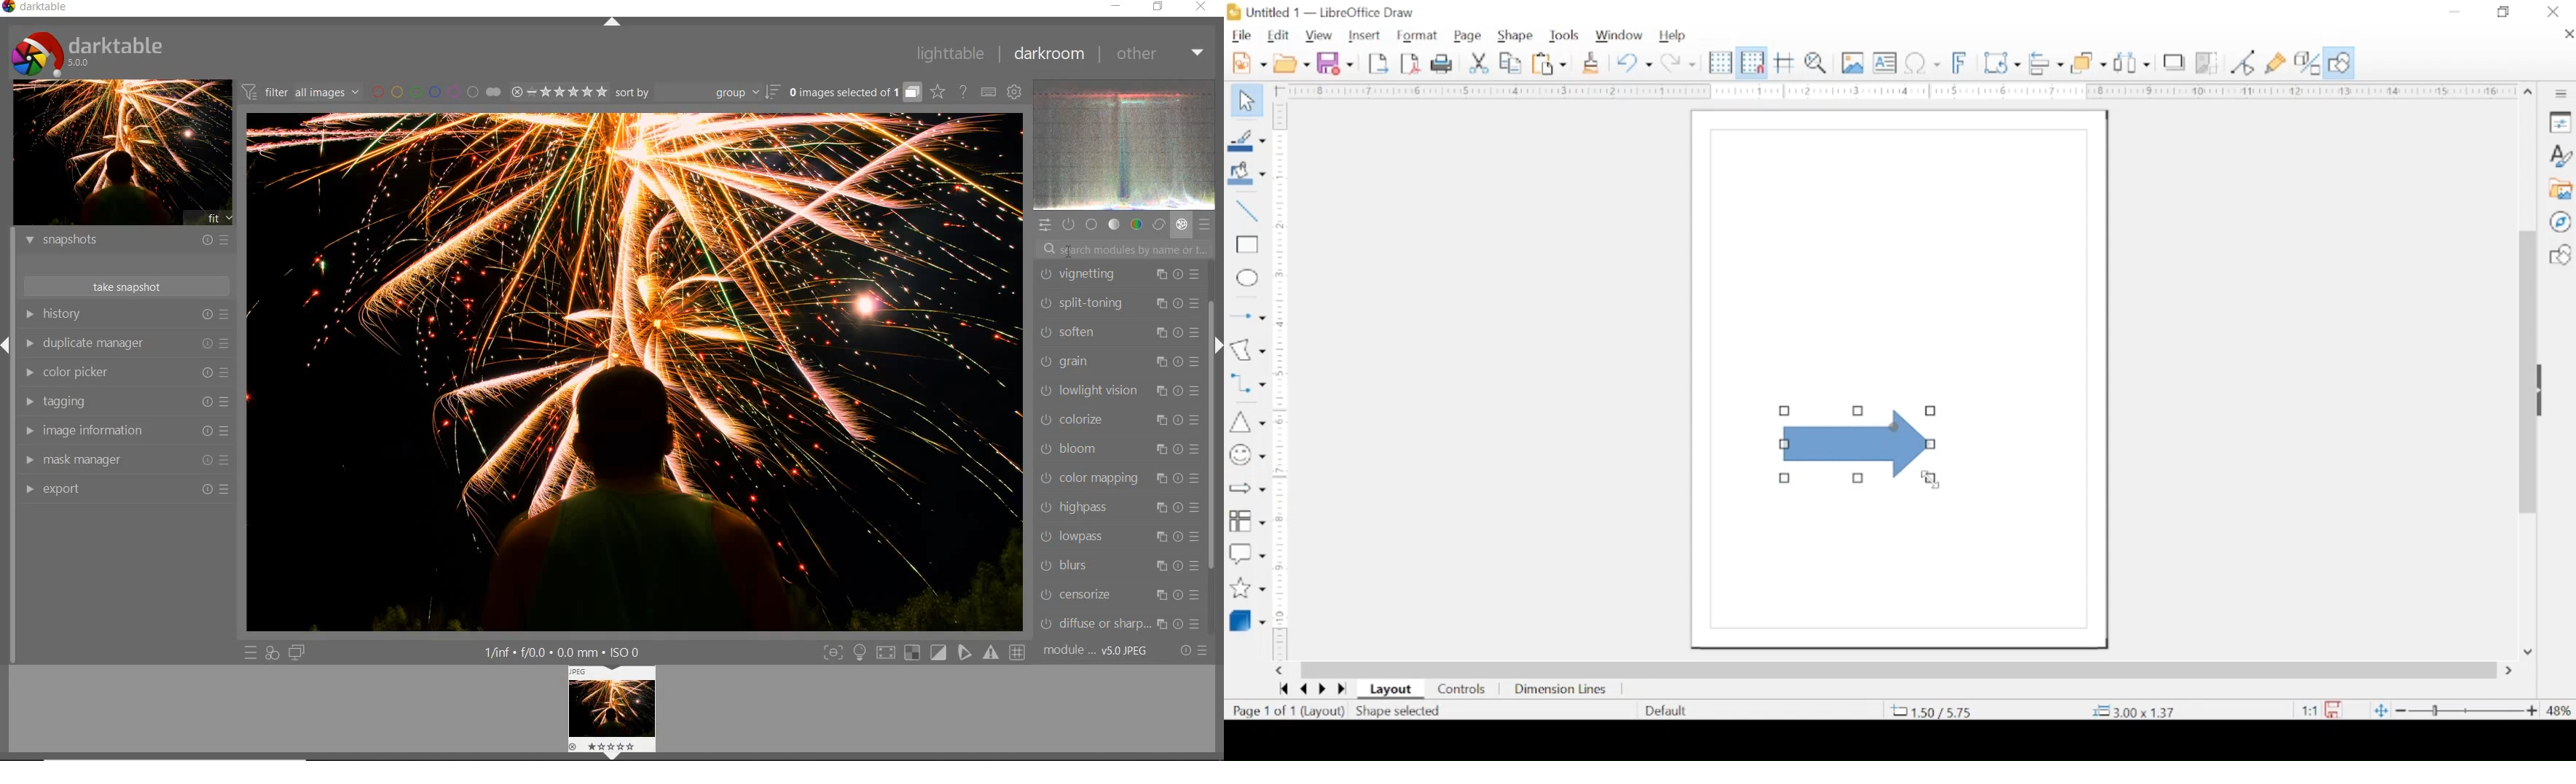  I want to click on snapshots, so click(125, 241).